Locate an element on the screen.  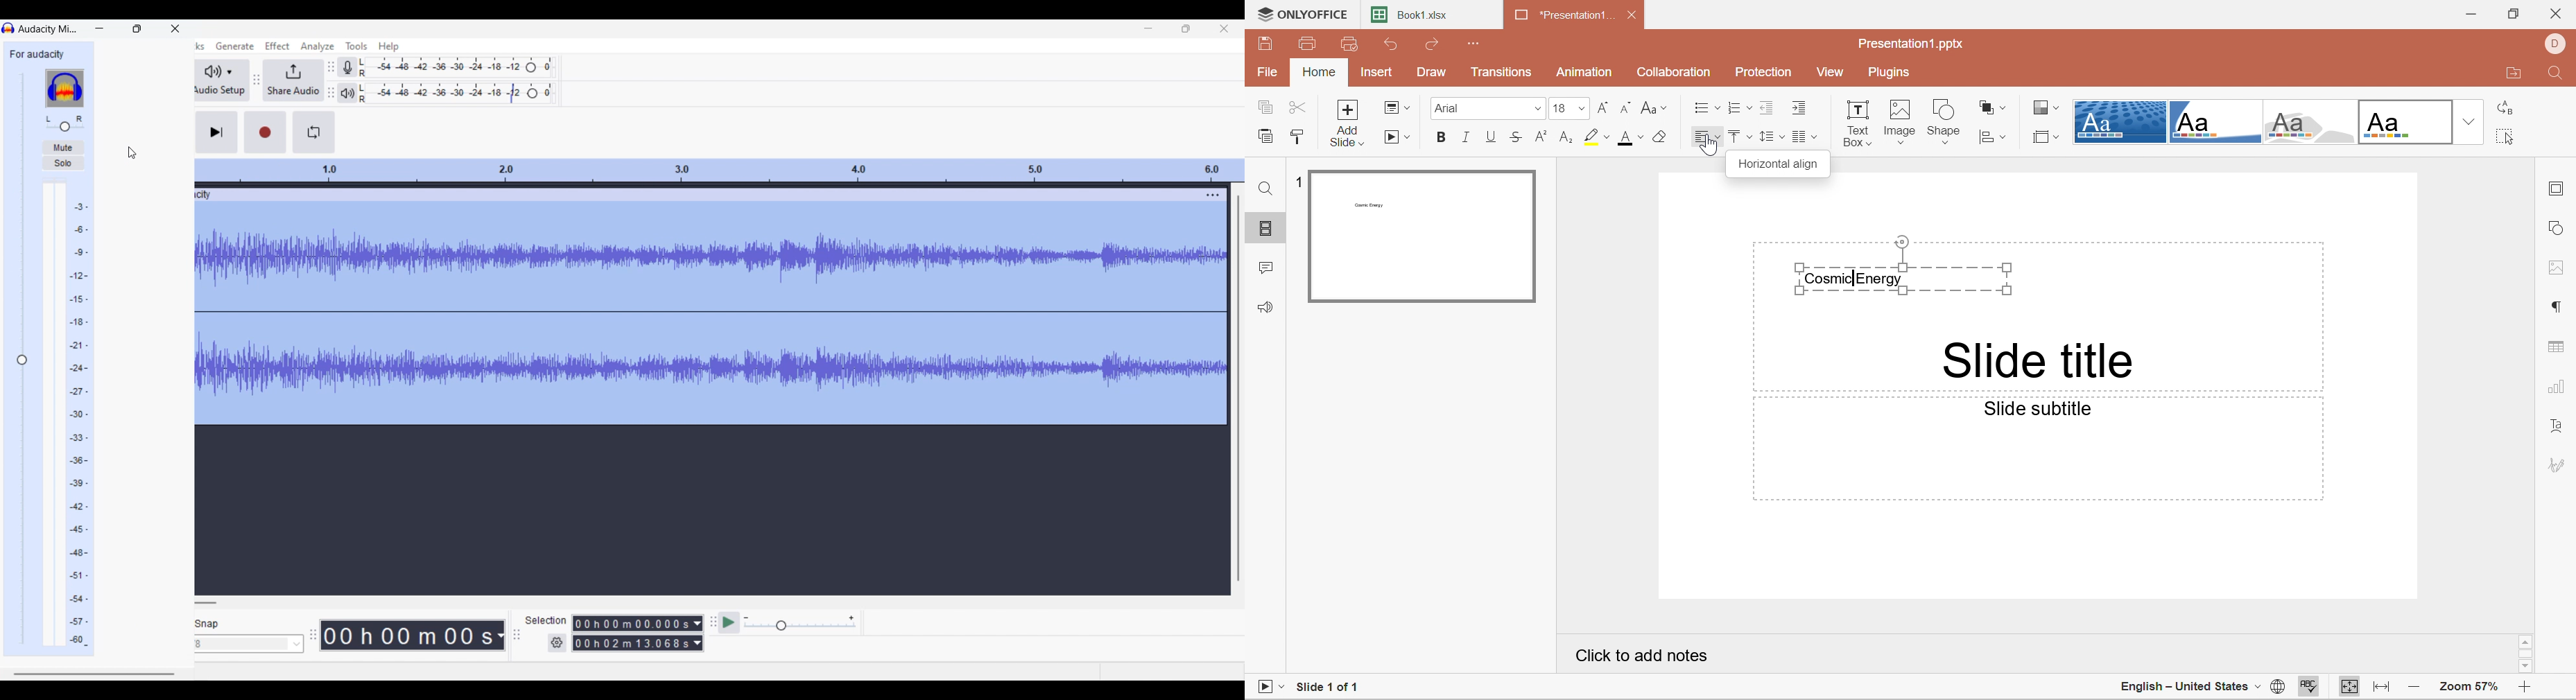
Software logo is located at coordinates (65, 89).